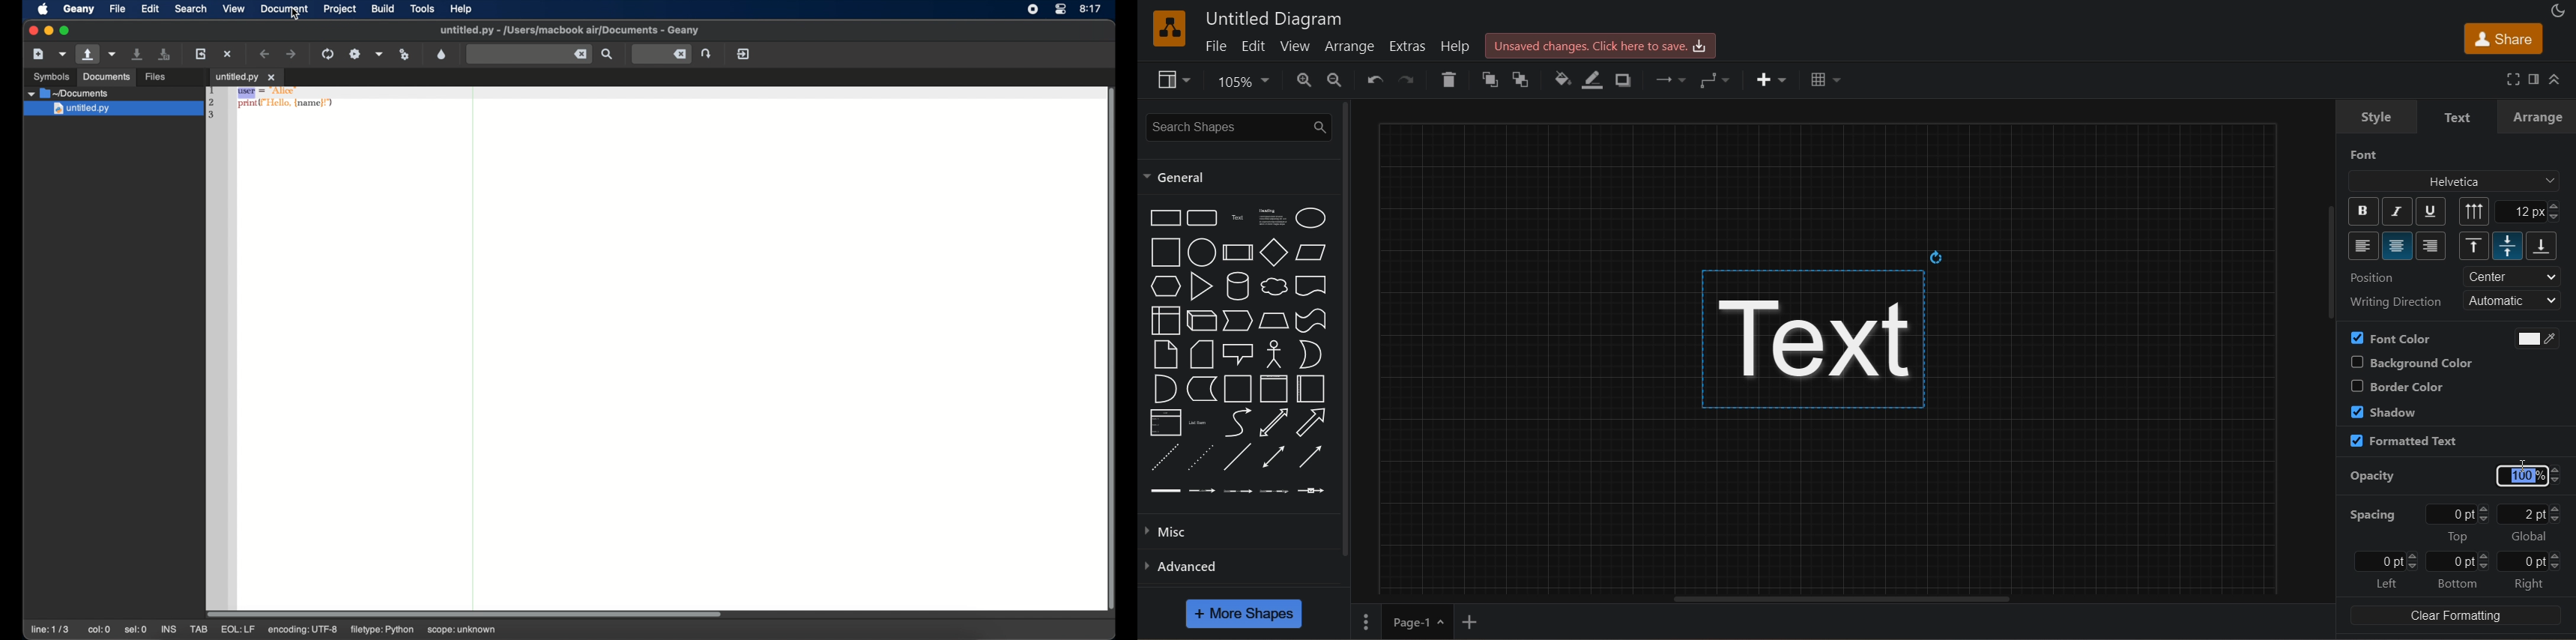 The image size is (2576, 644). Describe the element at coordinates (112, 110) in the screenshot. I see `` at that location.